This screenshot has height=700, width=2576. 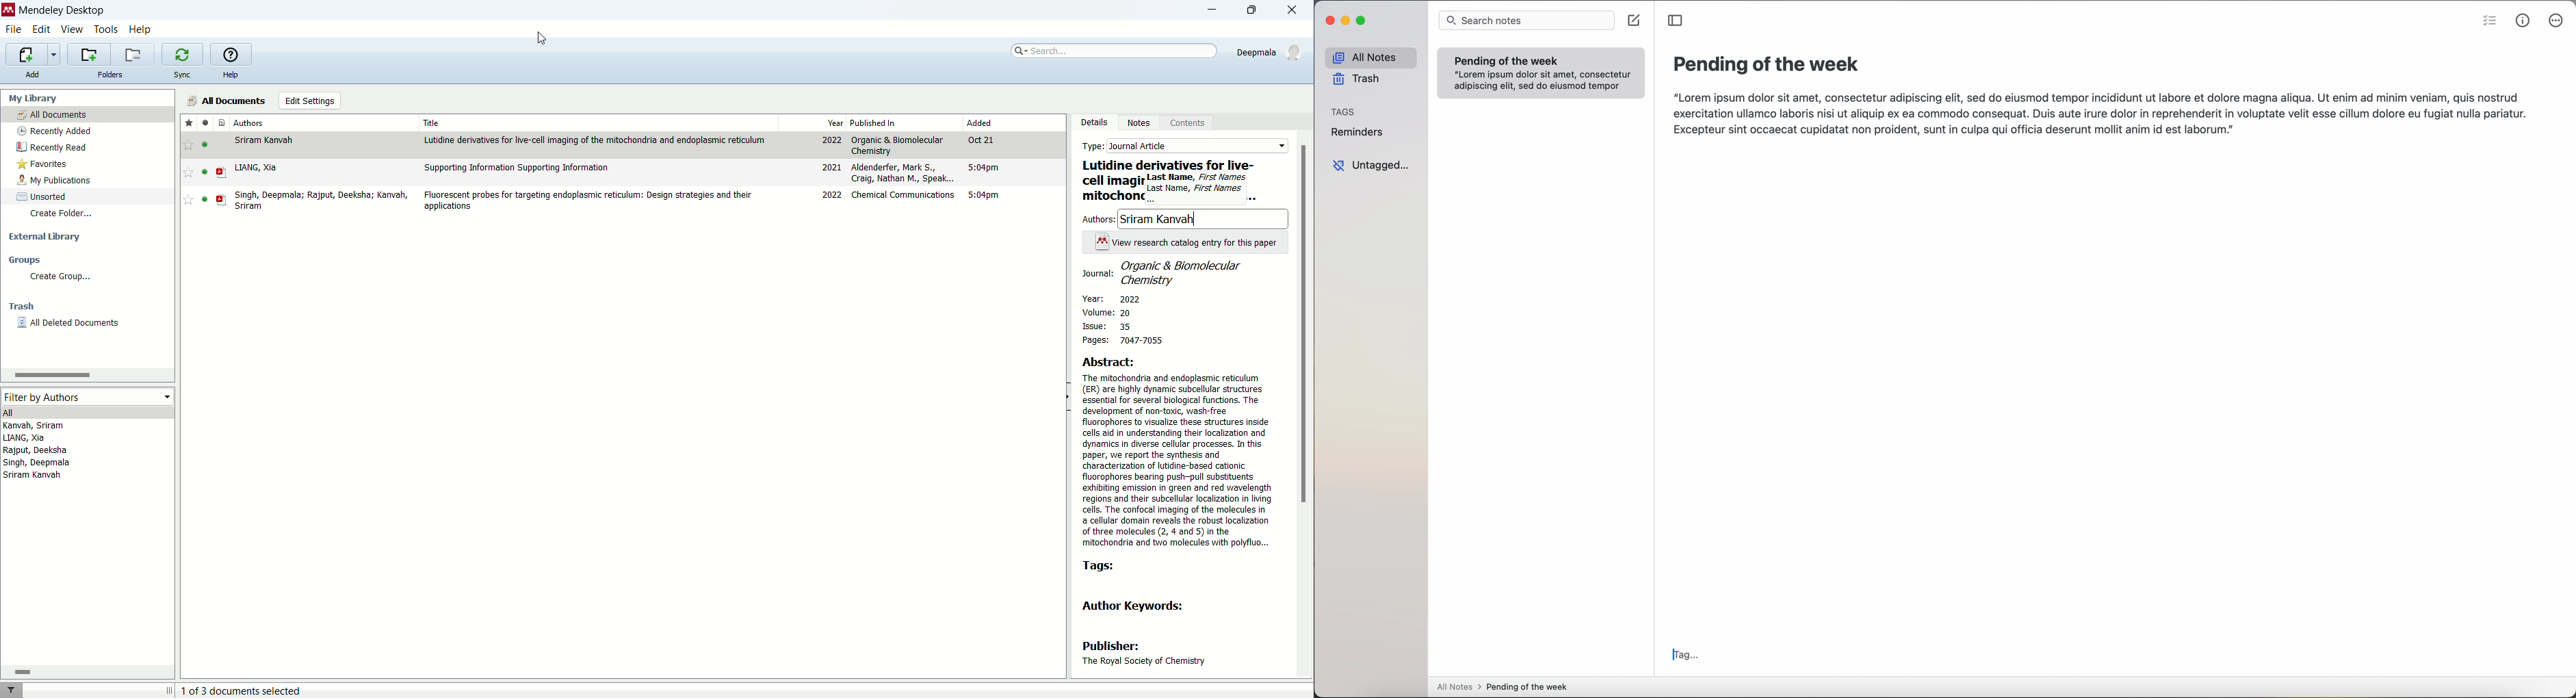 What do you see at coordinates (1329, 20) in the screenshot?
I see `close Simplenote` at bounding box center [1329, 20].